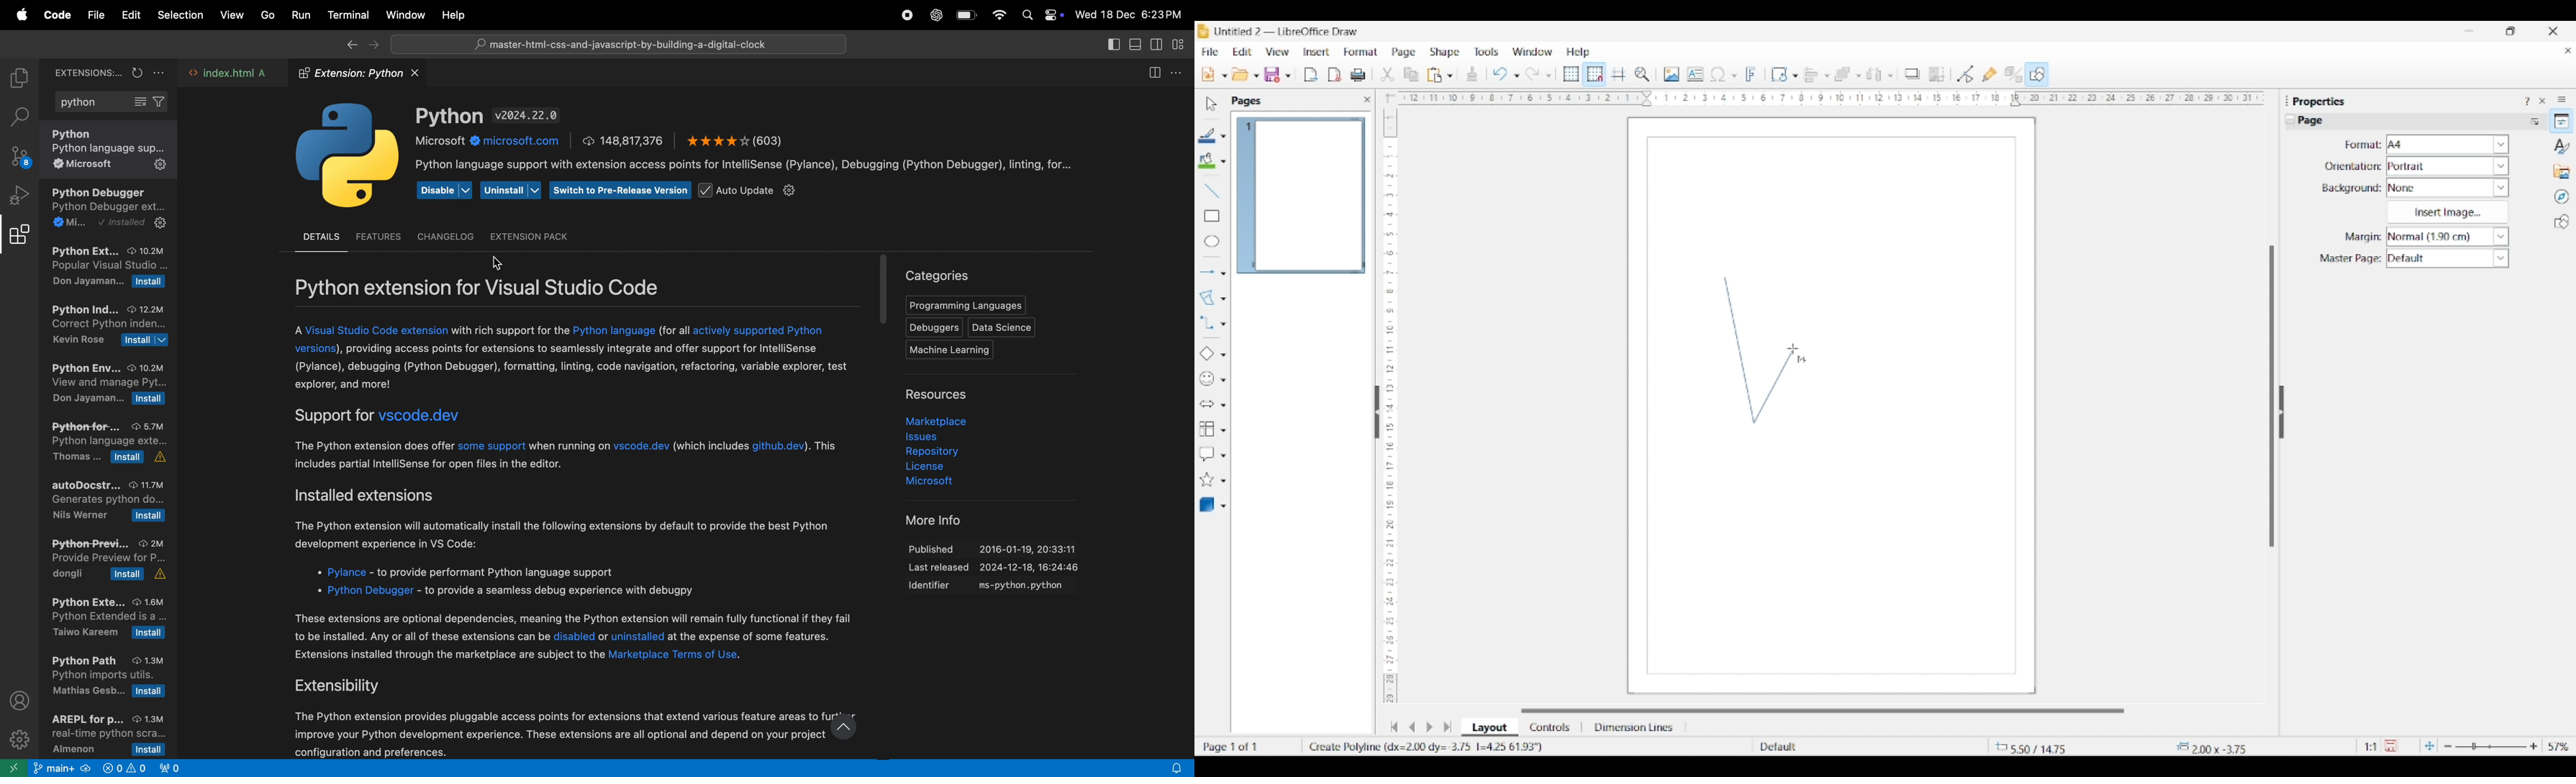 This screenshot has width=2576, height=784. What do you see at coordinates (1223, 481) in the screenshot?
I see `Star and banner options` at bounding box center [1223, 481].